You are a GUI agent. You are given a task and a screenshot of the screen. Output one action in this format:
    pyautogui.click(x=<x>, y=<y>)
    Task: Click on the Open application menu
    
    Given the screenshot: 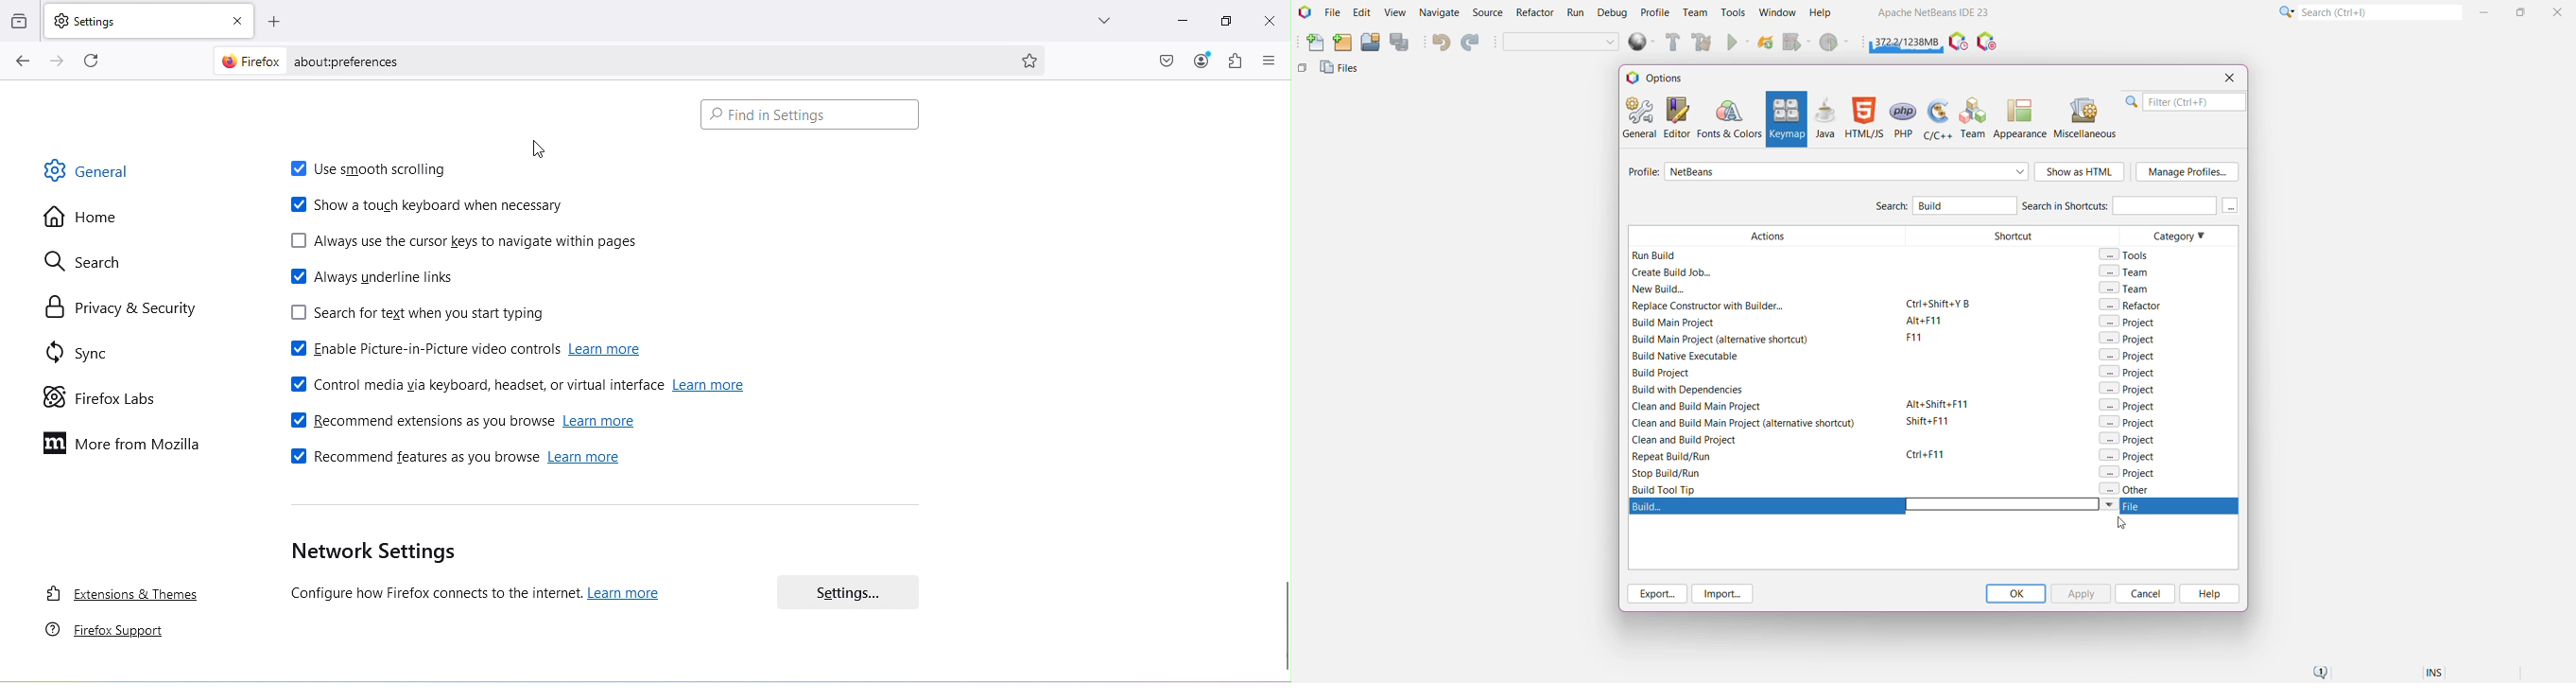 What is the action you would take?
    pyautogui.click(x=1267, y=61)
    